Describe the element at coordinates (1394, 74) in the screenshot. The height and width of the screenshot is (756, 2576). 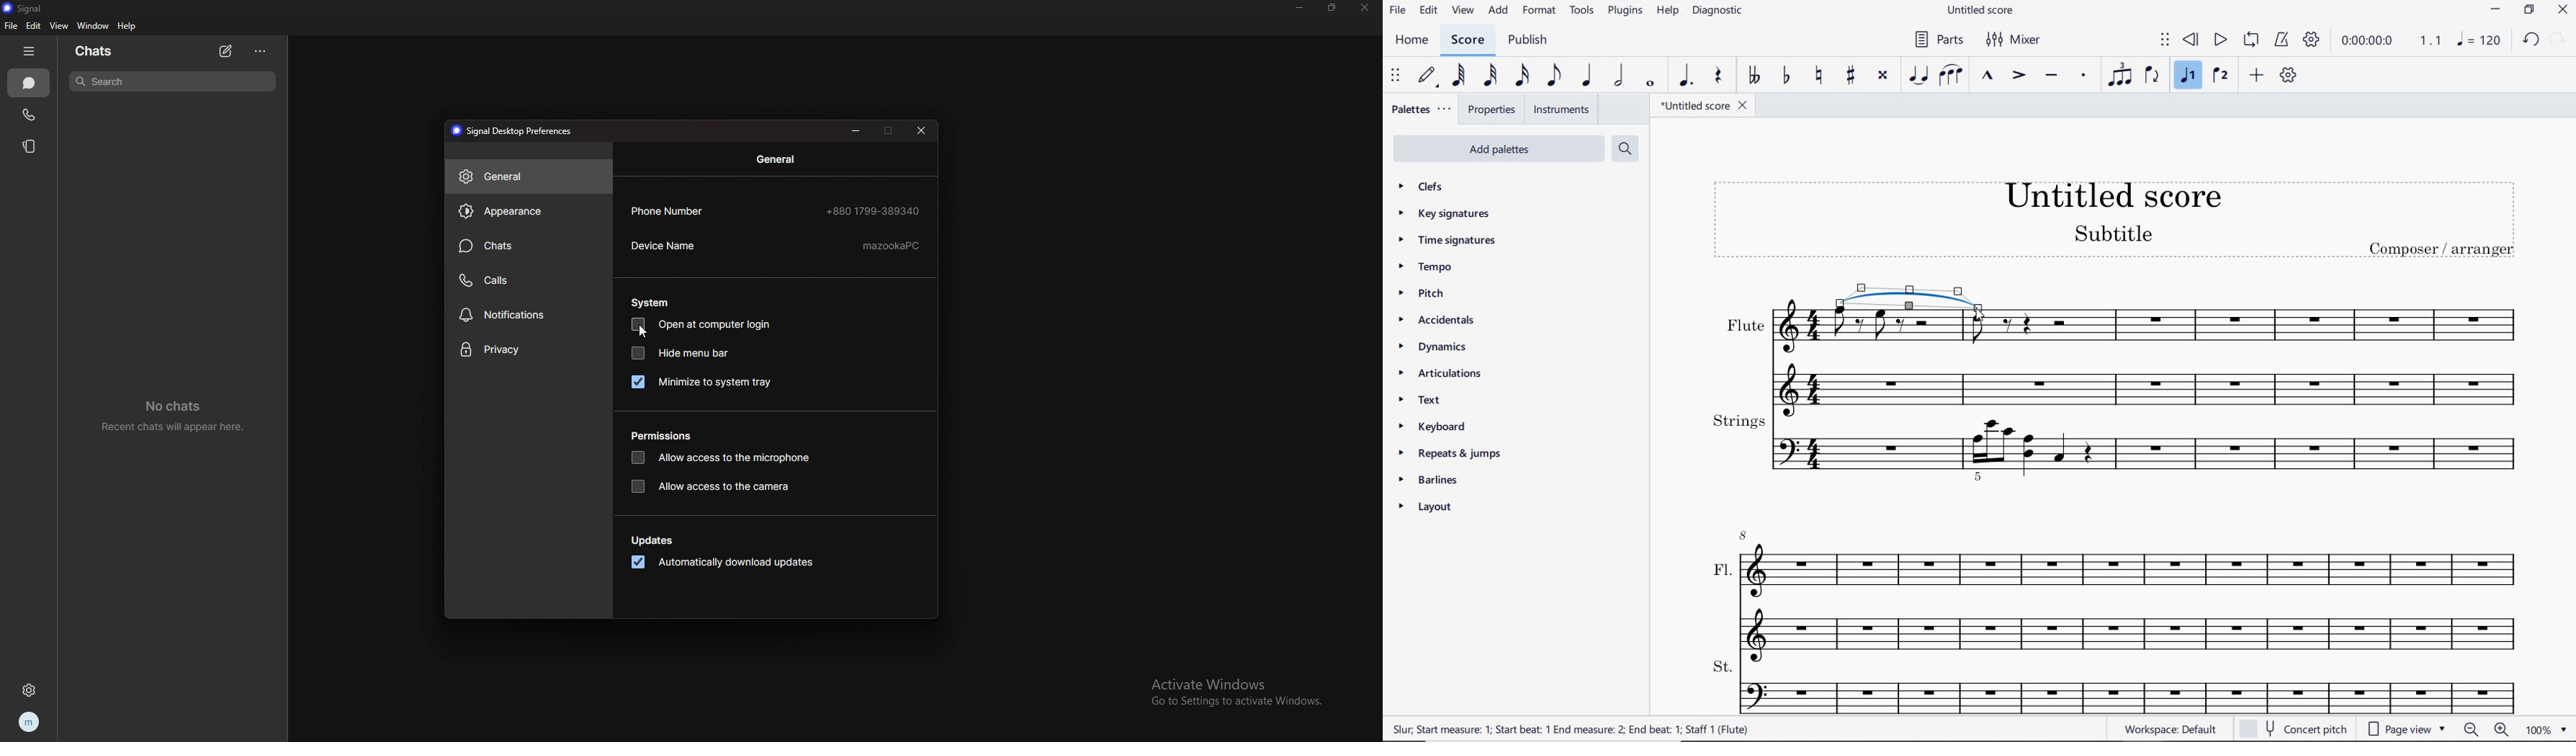
I see `SELECT TO MOVE` at that location.